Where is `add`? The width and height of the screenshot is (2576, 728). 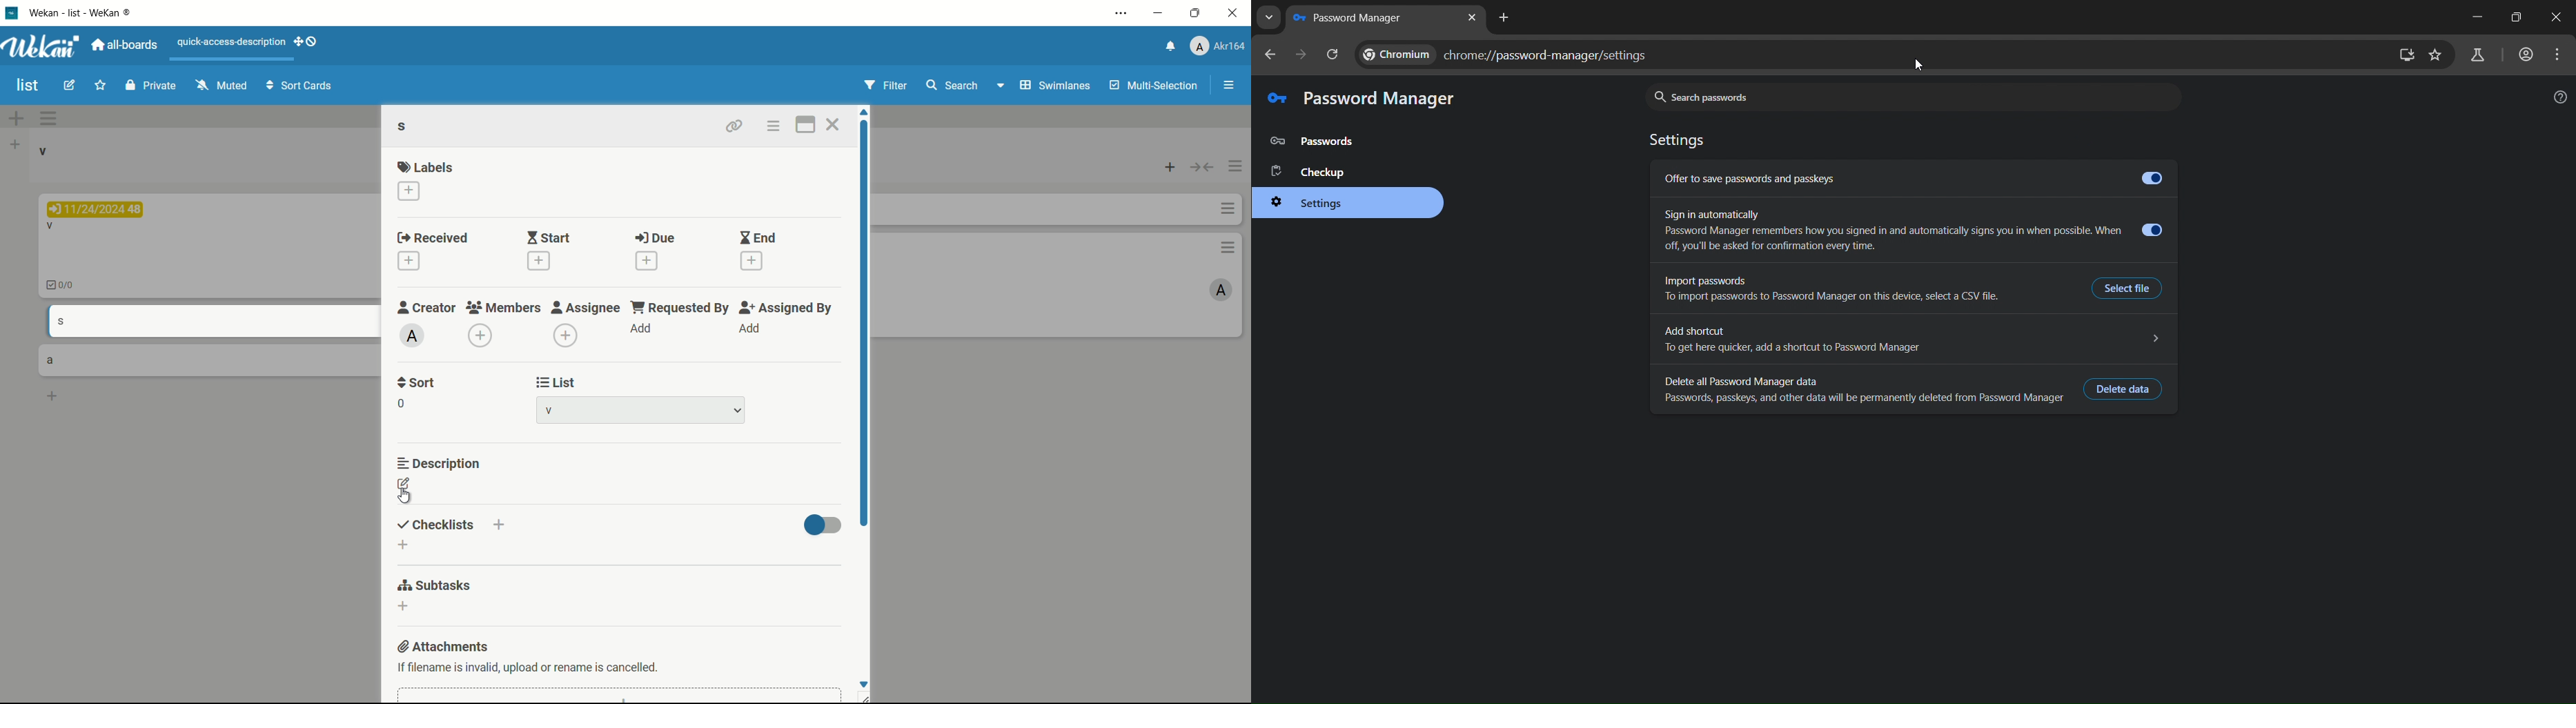 add is located at coordinates (751, 329).